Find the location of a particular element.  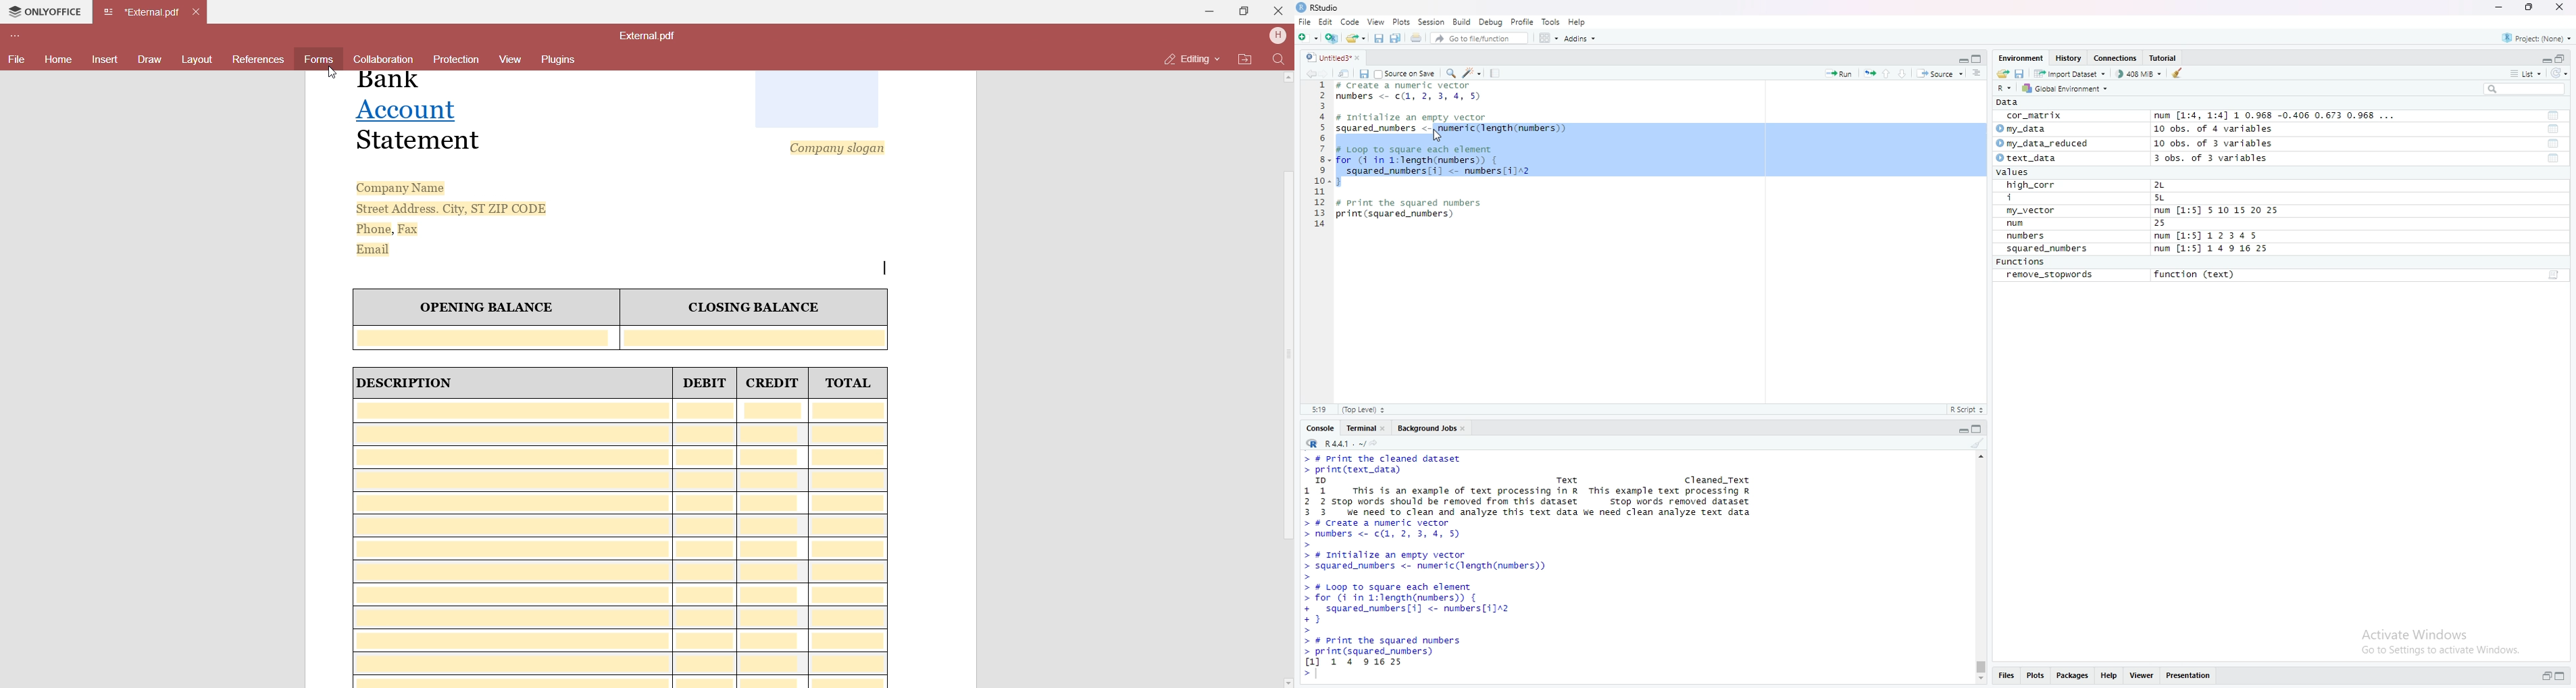

Open an existing file is located at coordinates (1355, 37).